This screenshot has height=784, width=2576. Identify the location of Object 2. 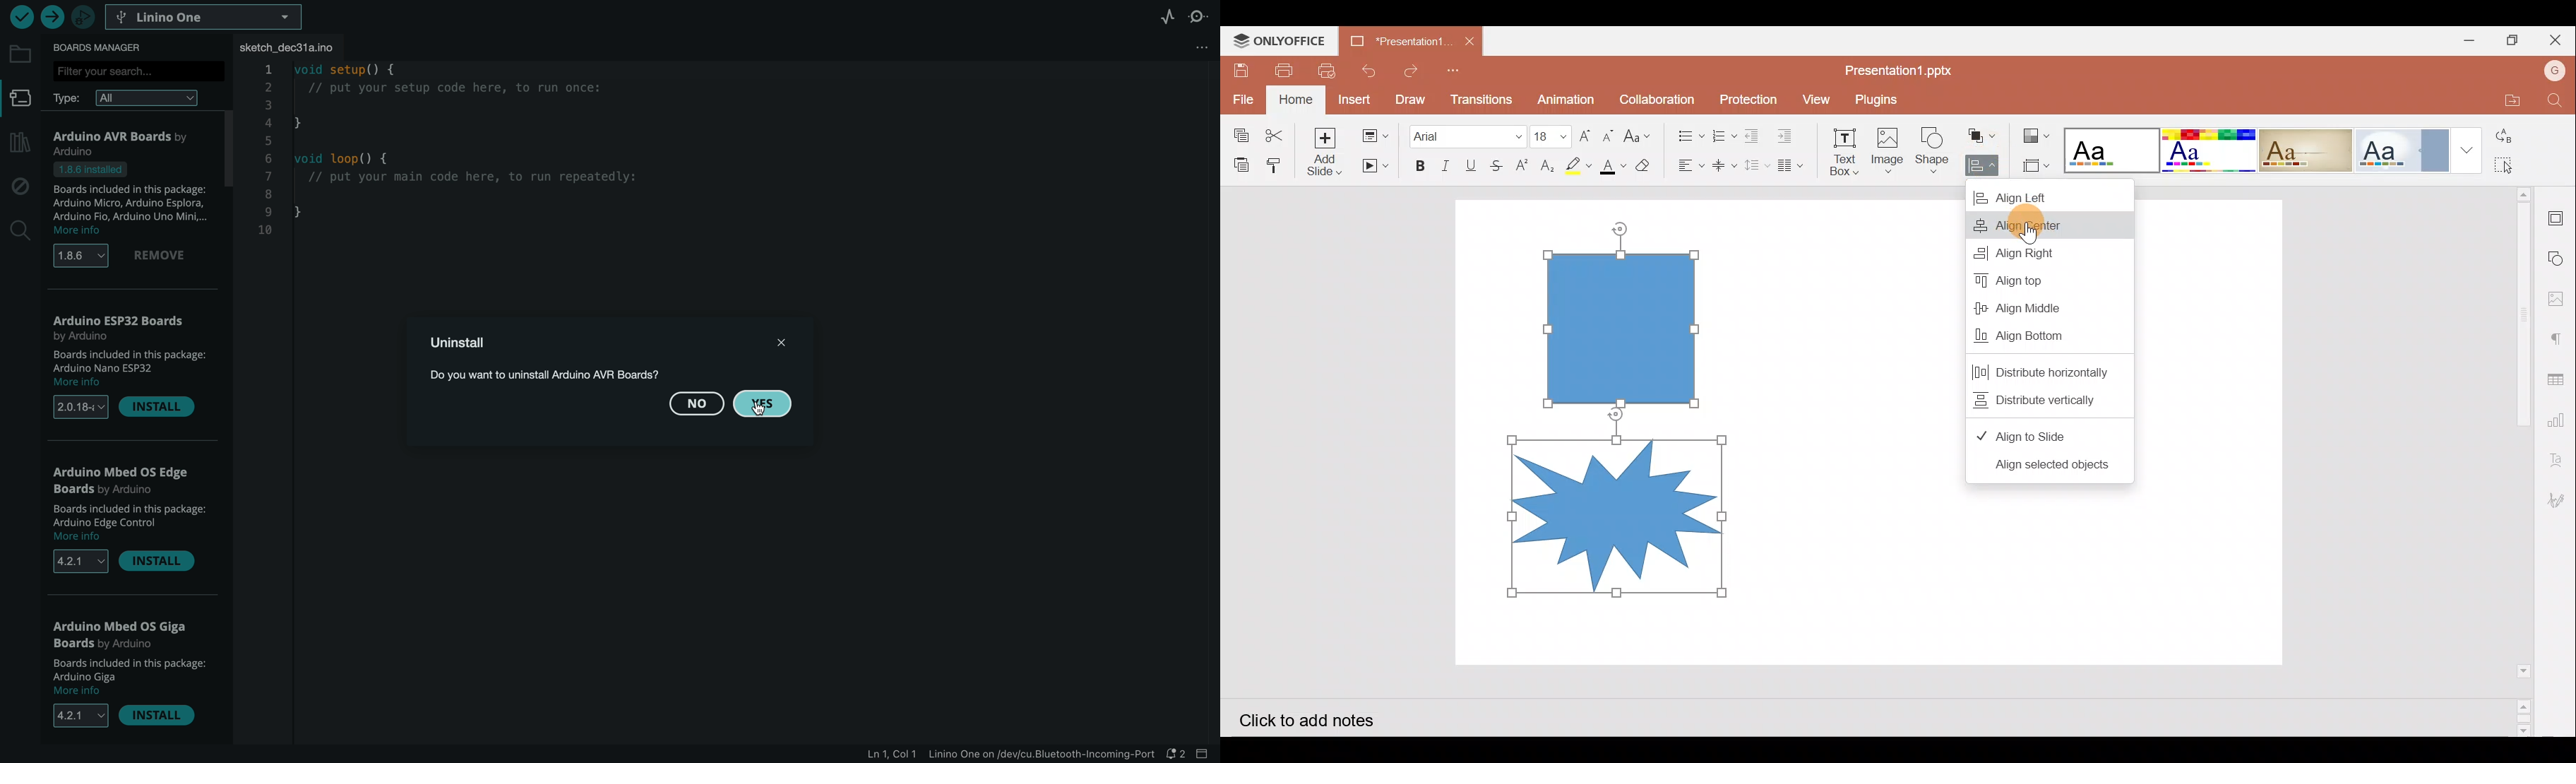
(1618, 514).